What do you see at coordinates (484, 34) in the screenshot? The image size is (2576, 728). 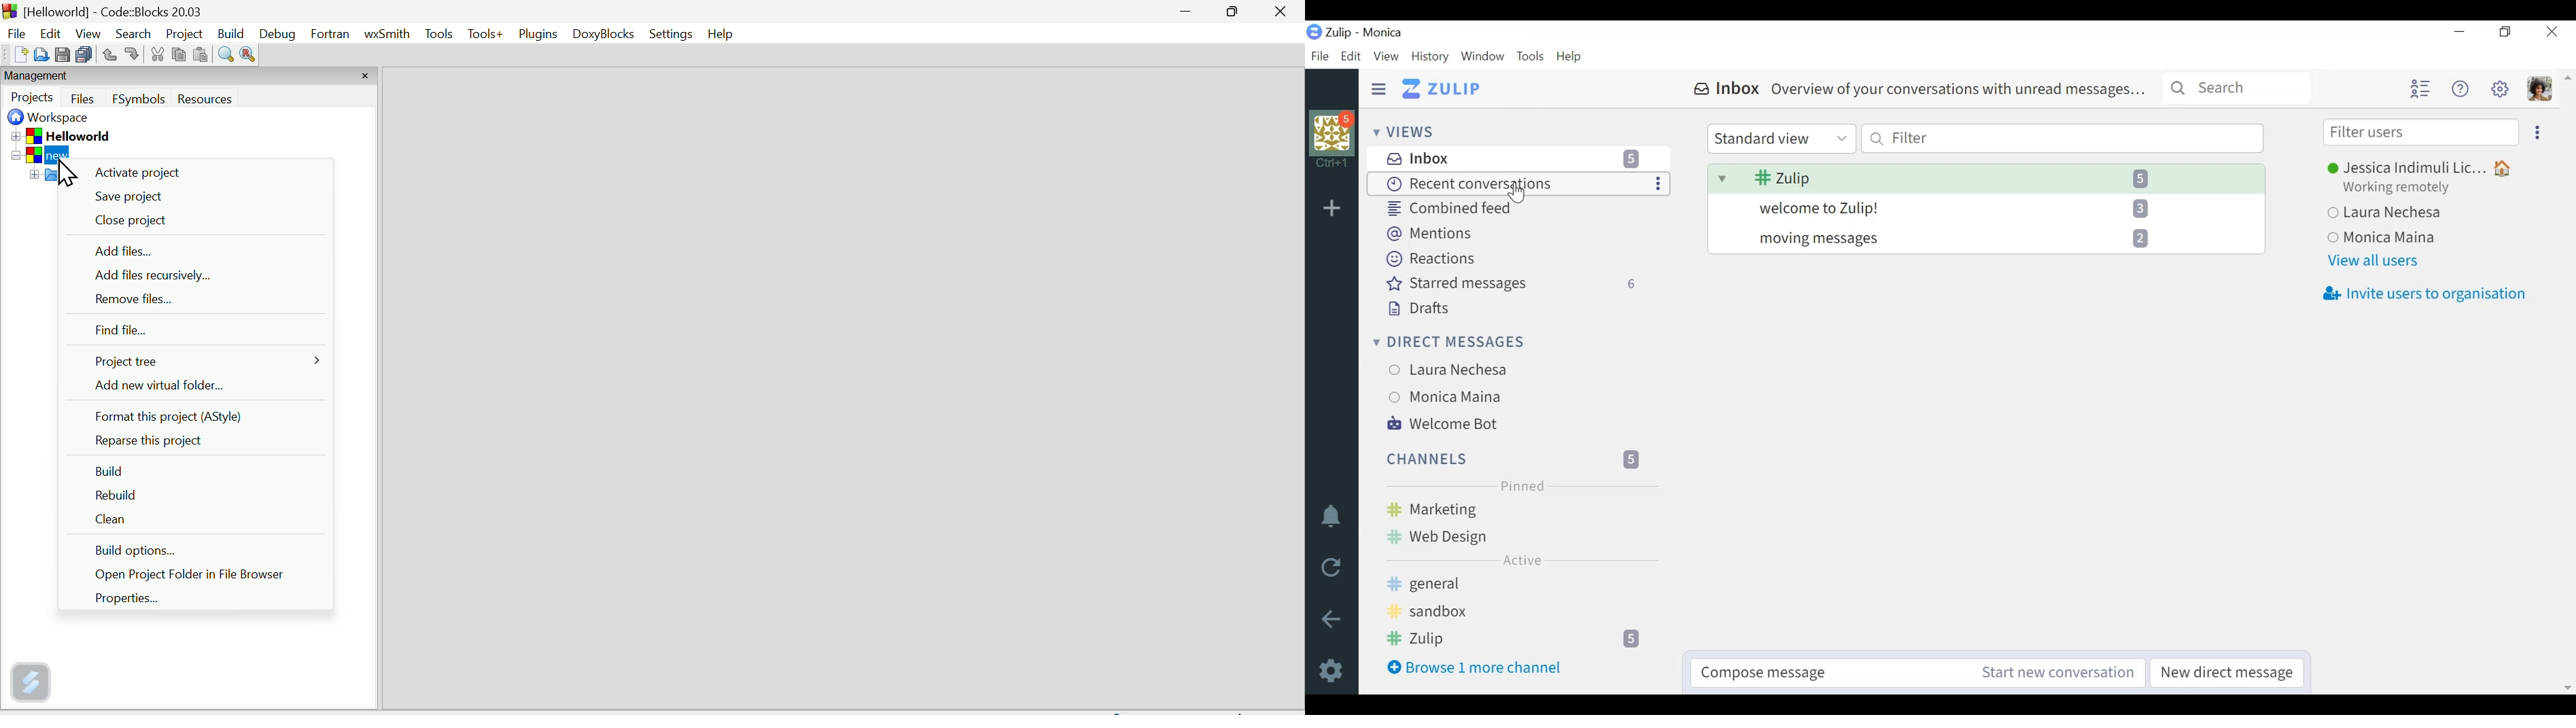 I see `Tools` at bounding box center [484, 34].